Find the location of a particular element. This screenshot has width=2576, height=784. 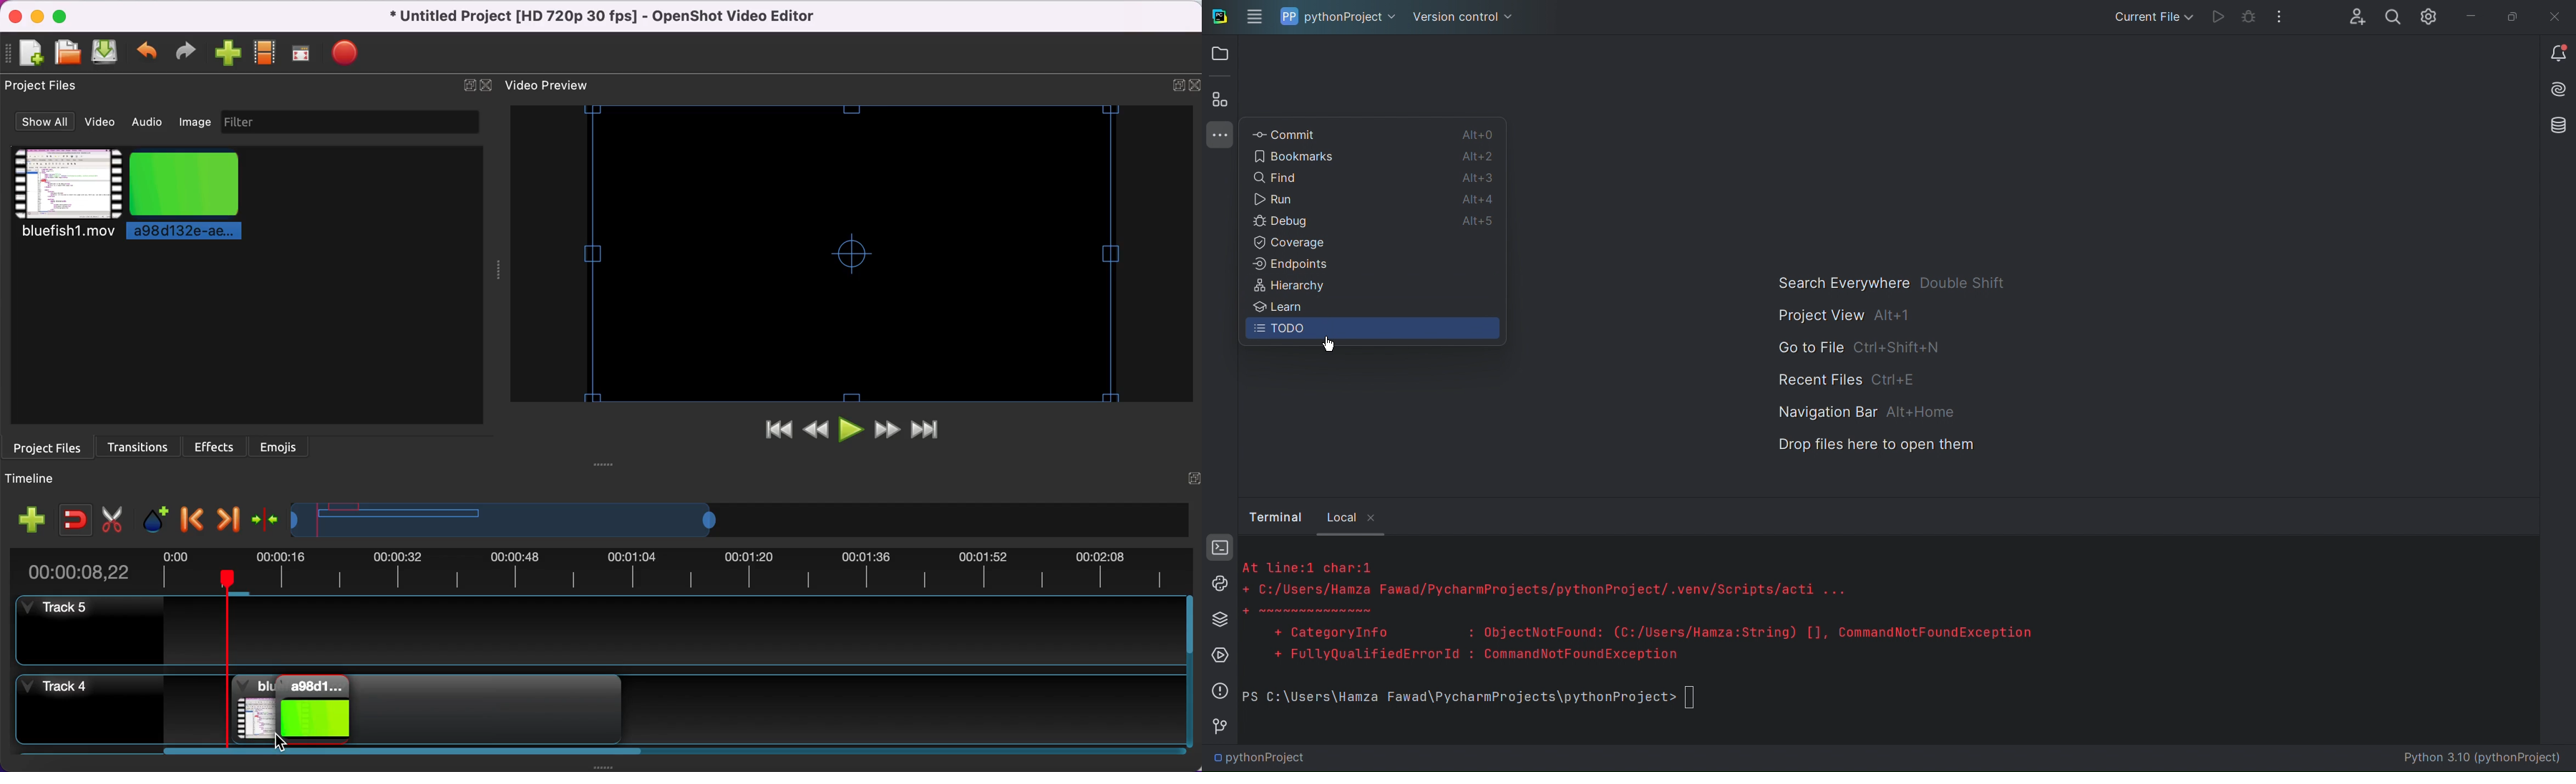

rewind is located at coordinates (817, 430).